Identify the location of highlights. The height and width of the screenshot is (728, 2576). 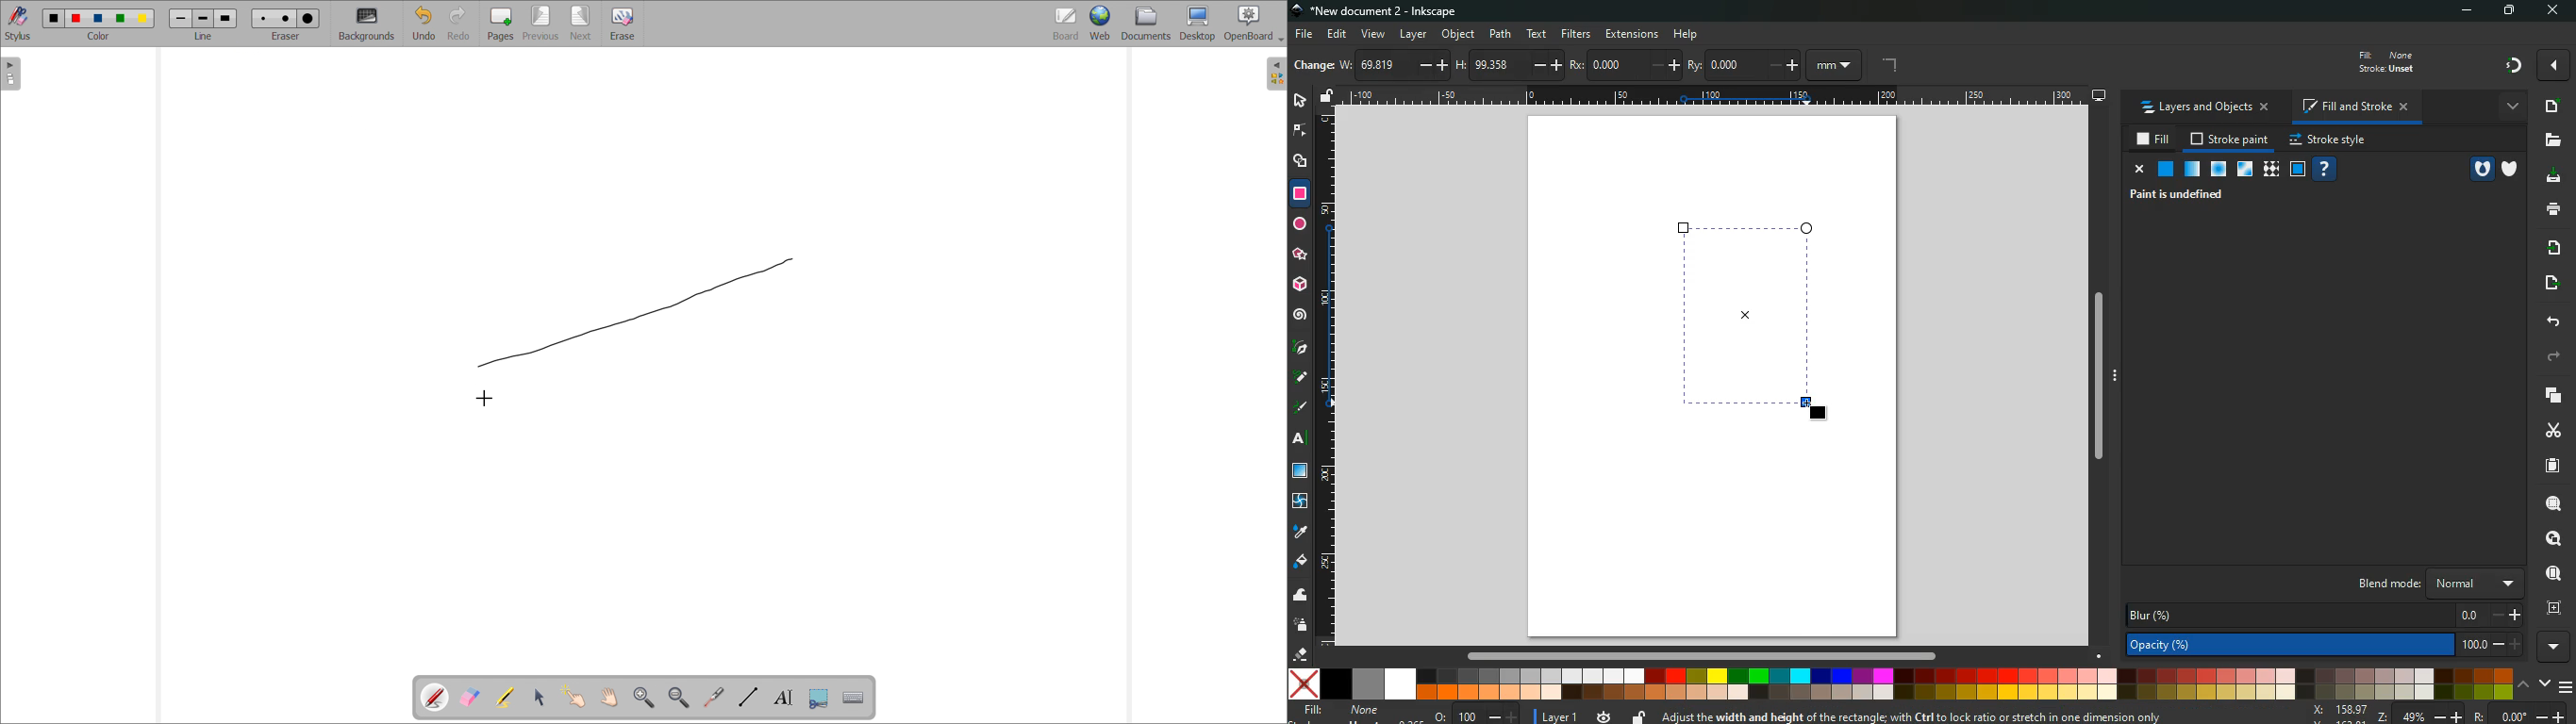
(505, 697).